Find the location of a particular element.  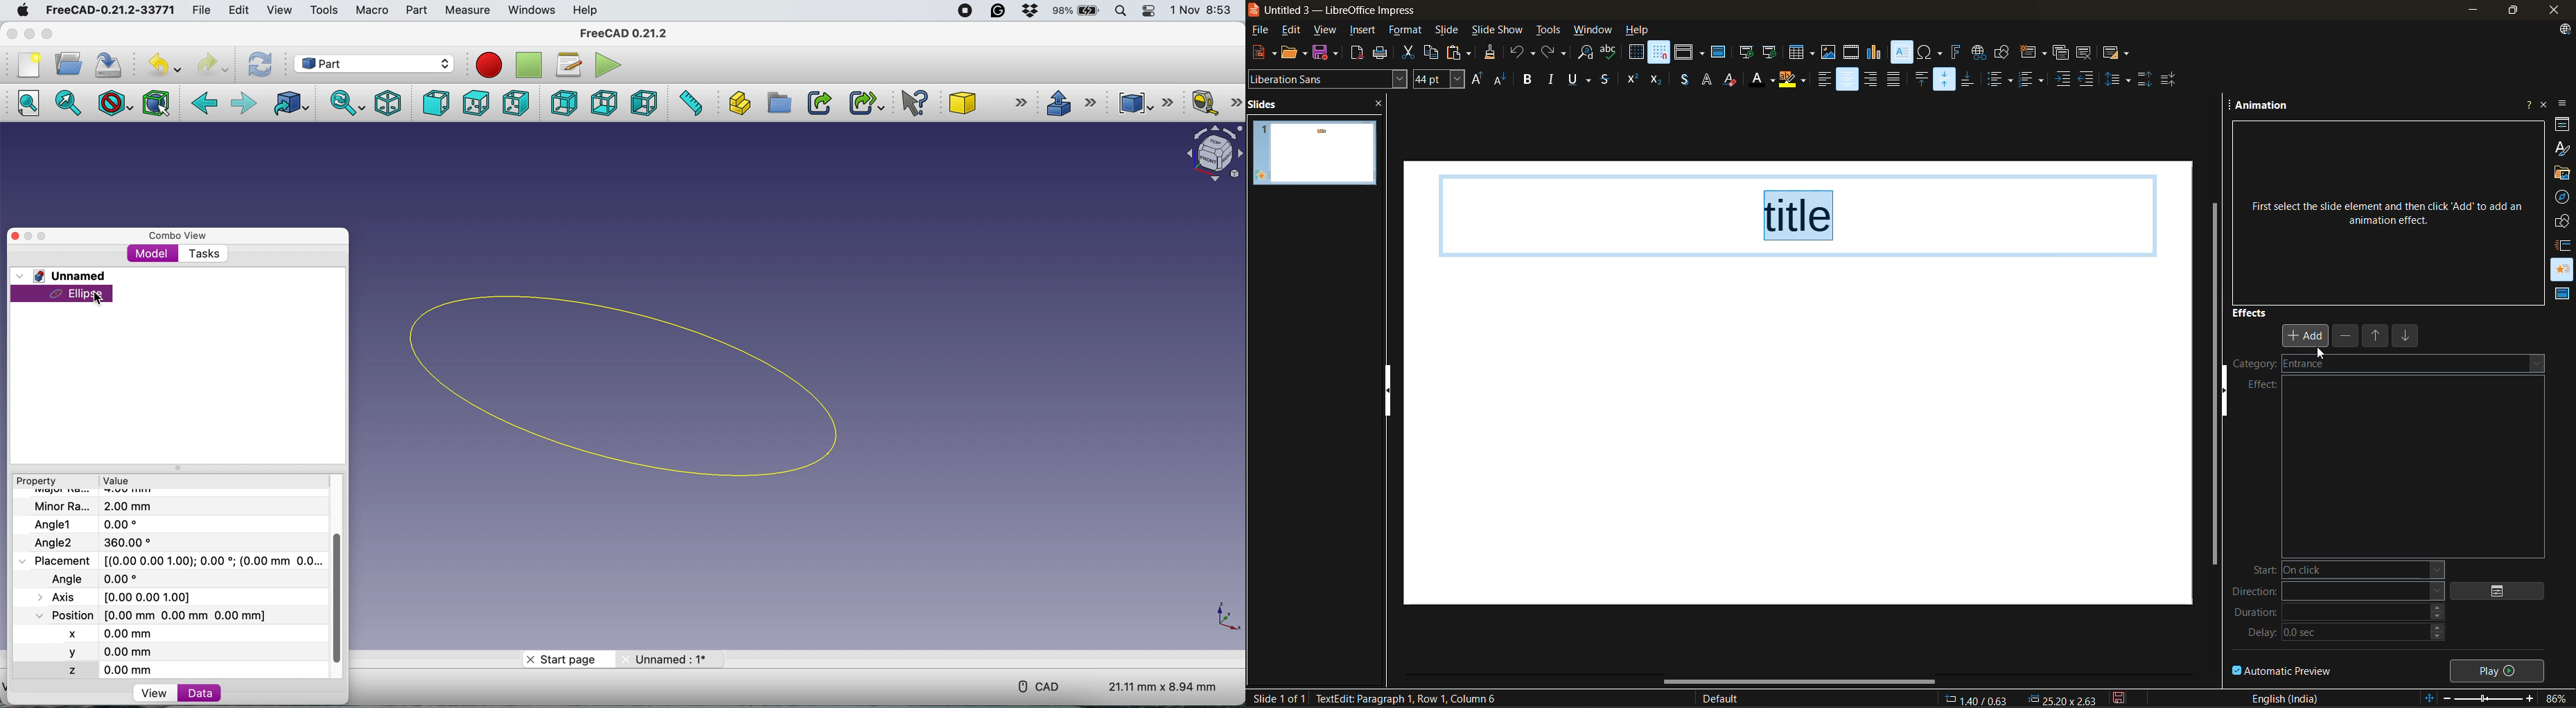

cursor is located at coordinates (98, 300).